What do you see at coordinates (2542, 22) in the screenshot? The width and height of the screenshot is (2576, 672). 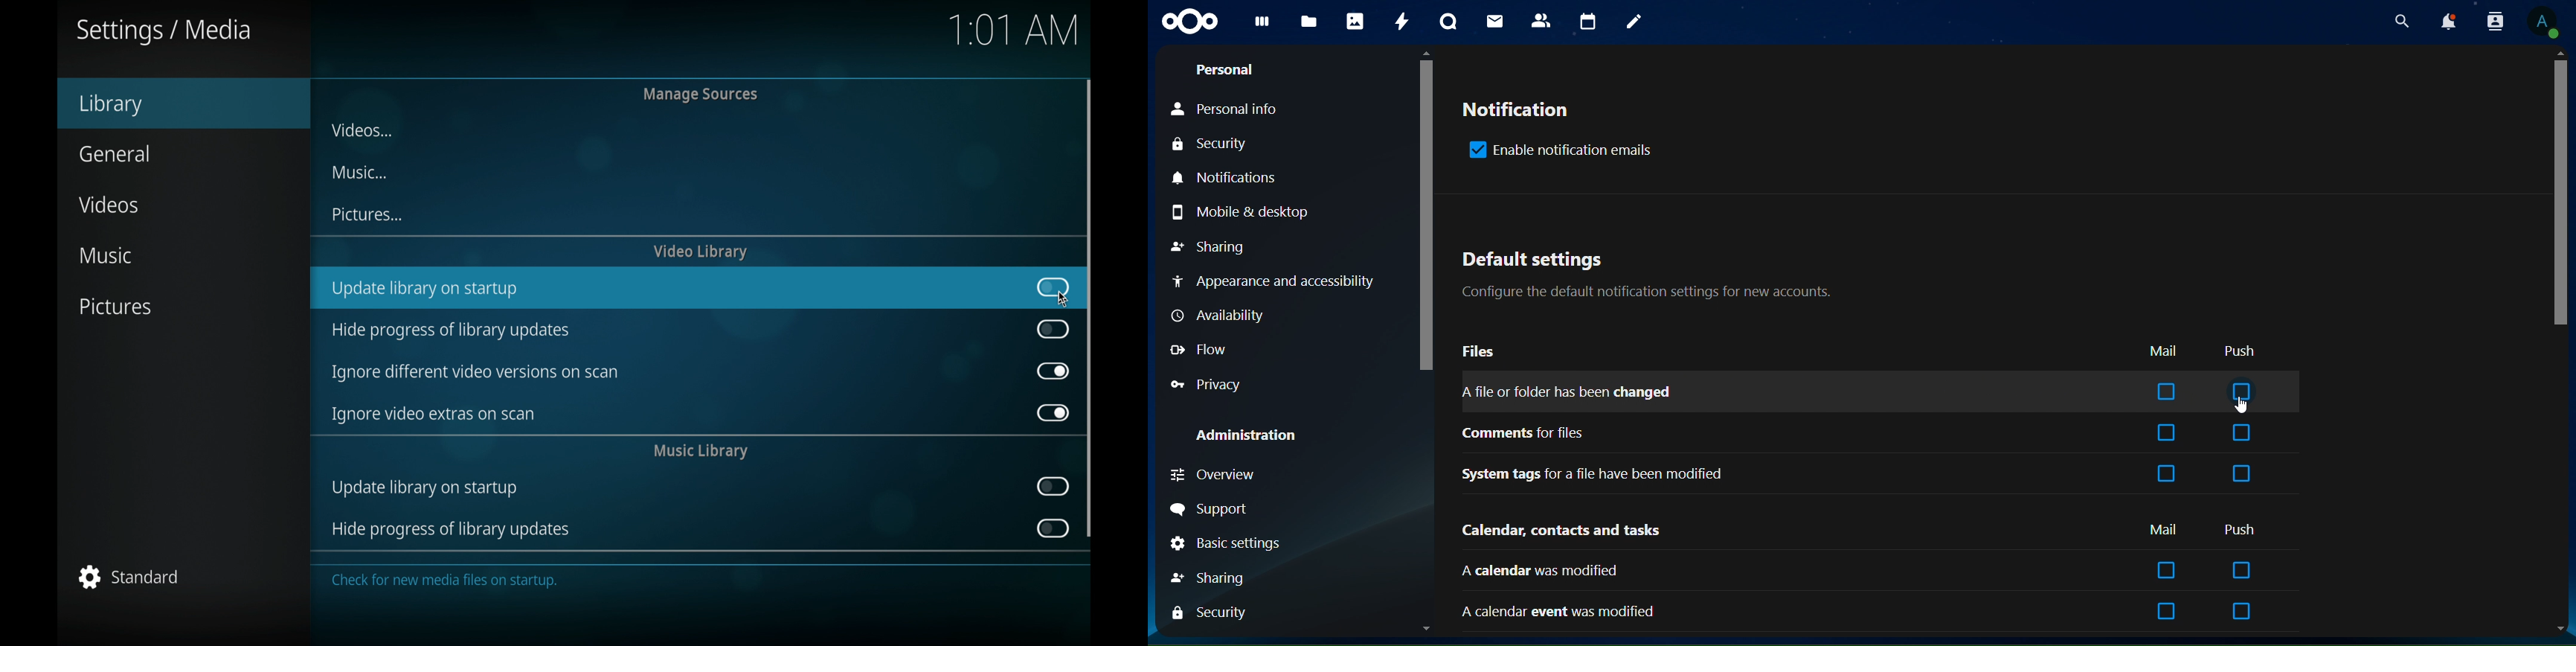 I see `view profile` at bounding box center [2542, 22].